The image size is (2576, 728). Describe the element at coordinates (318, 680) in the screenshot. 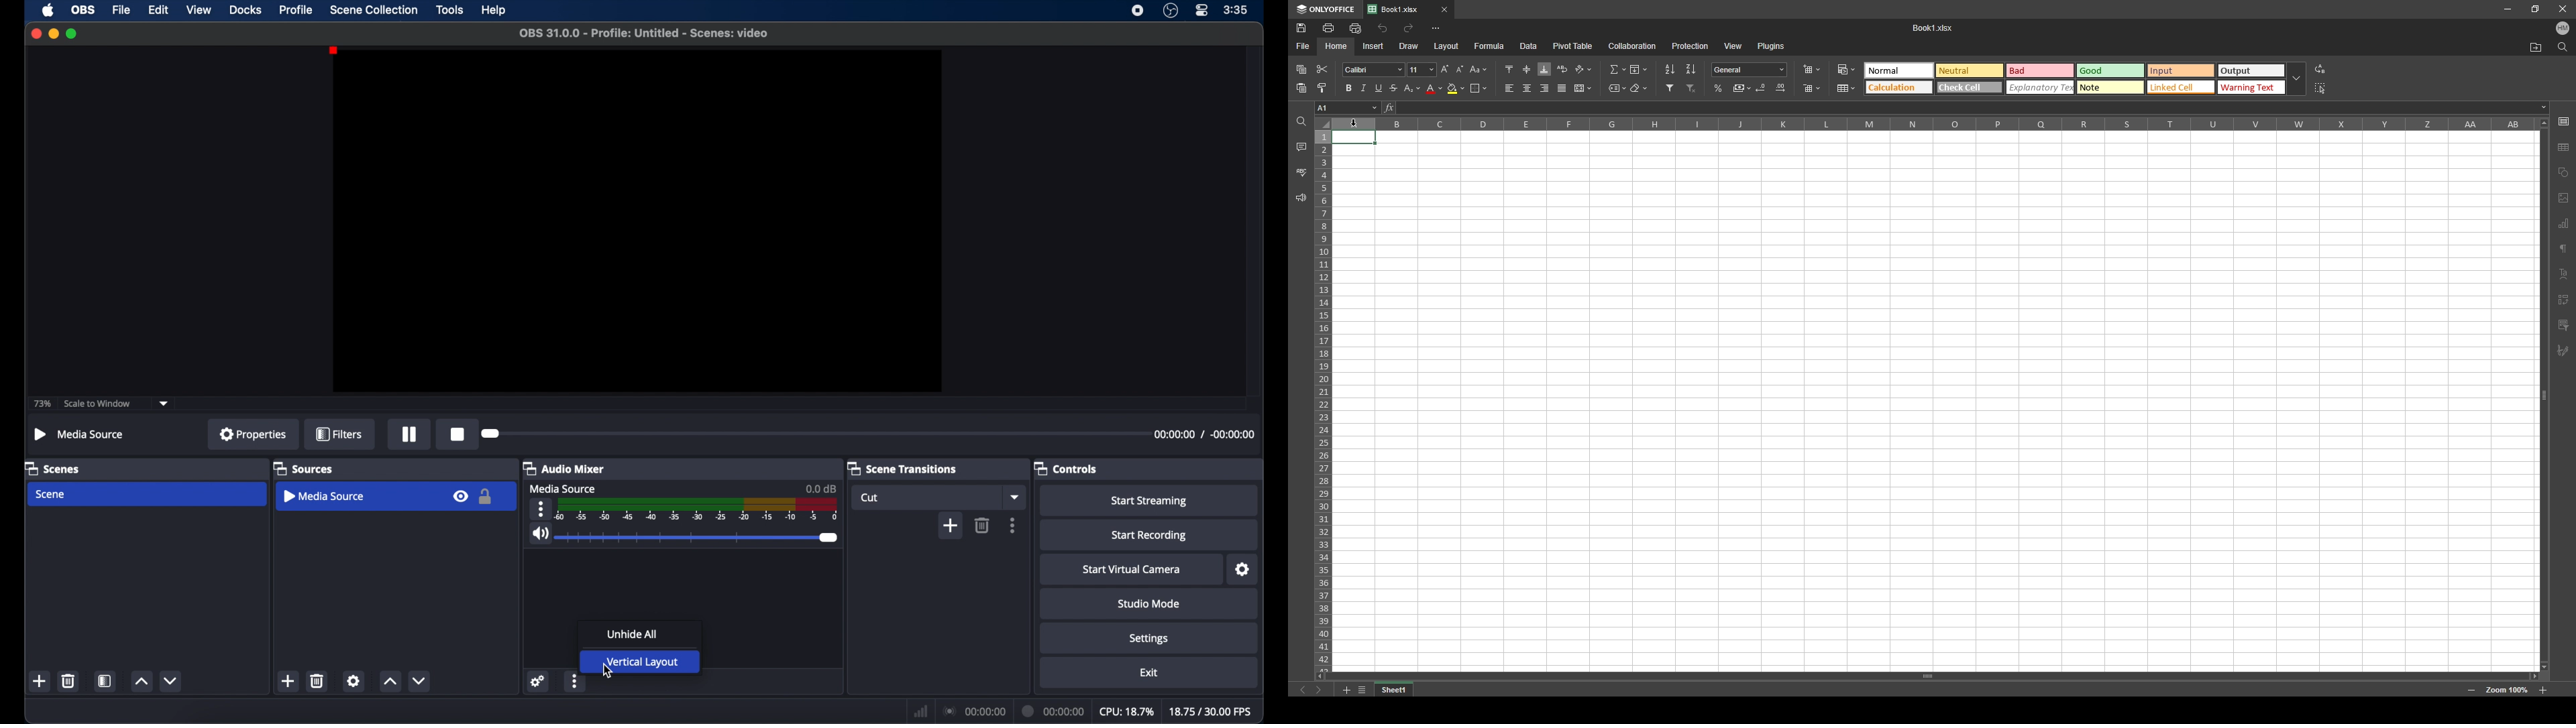

I see `delete` at that location.